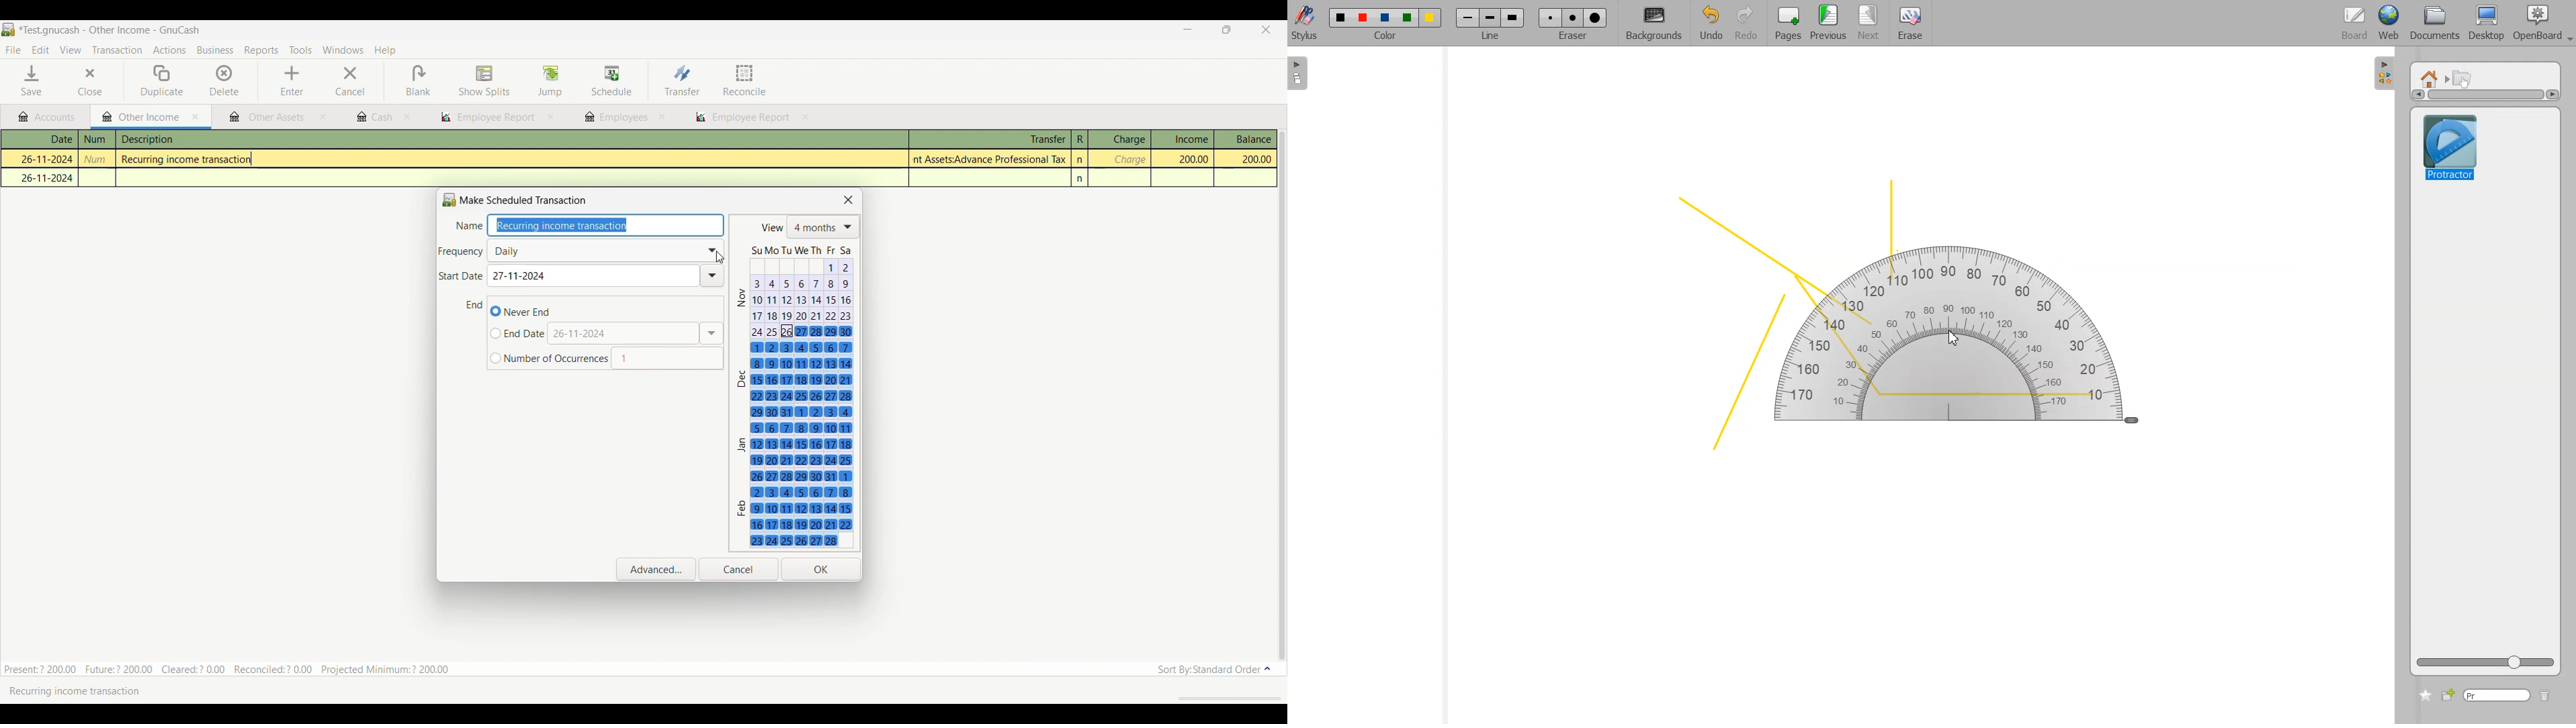 This screenshot has width=2576, height=728. What do you see at coordinates (1571, 40) in the screenshot?
I see `eraser` at bounding box center [1571, 40].